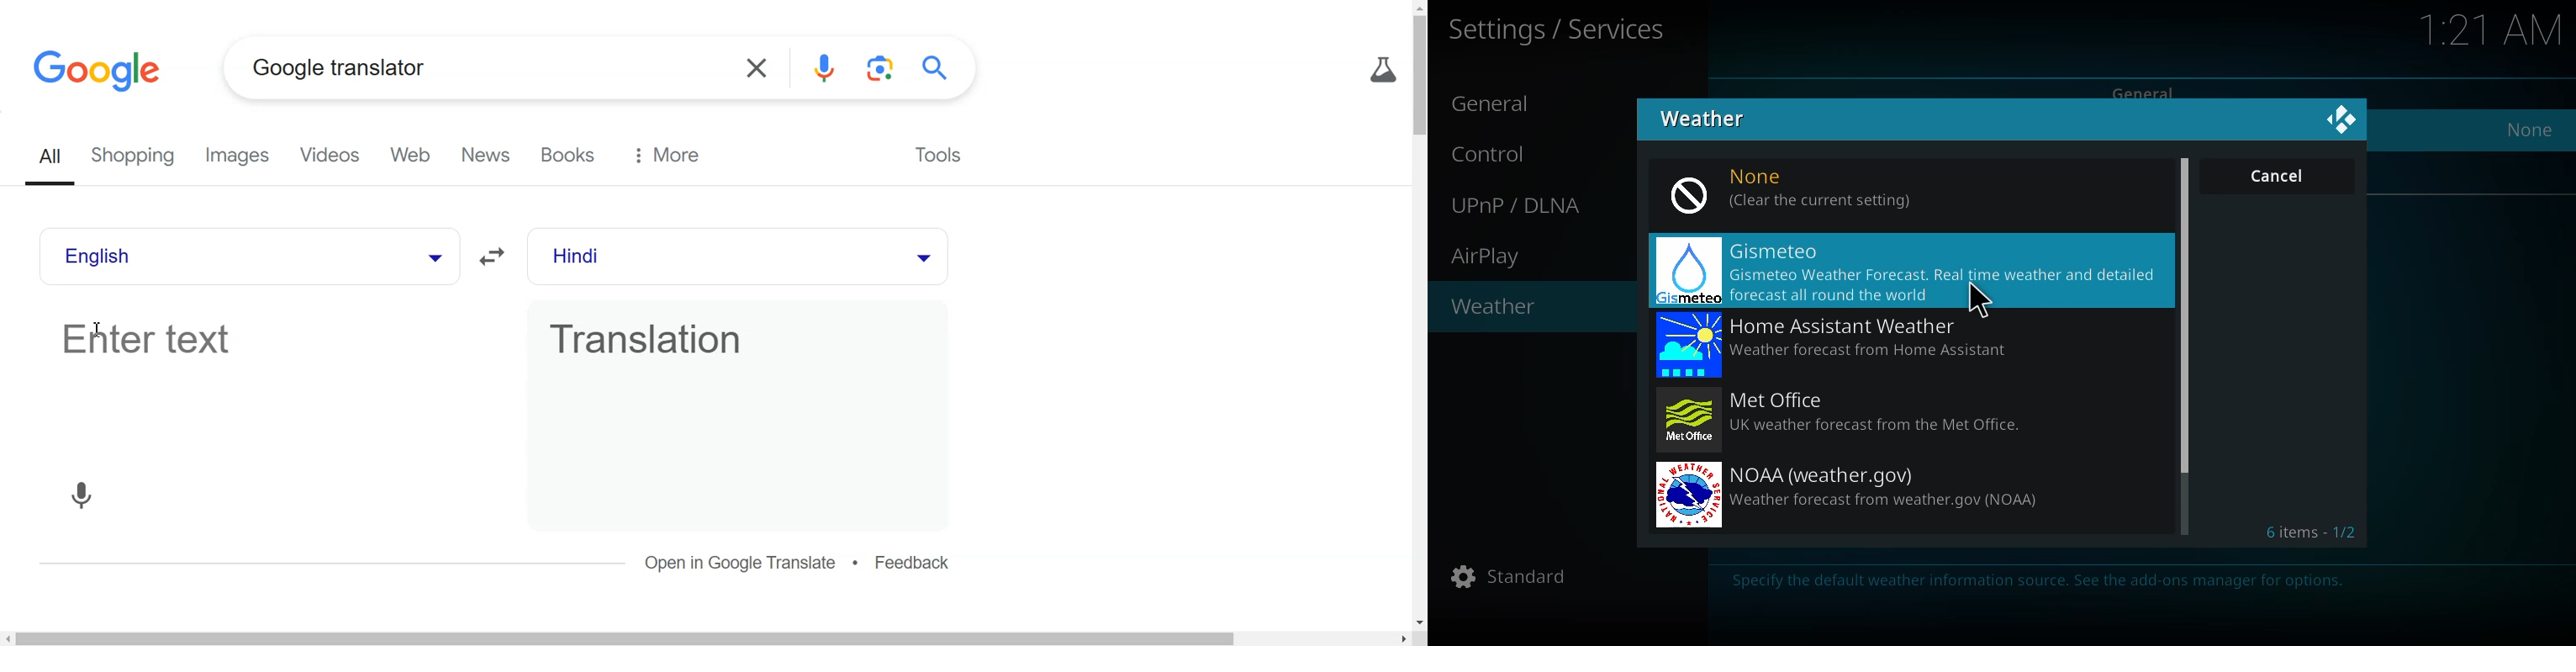 The width and height of the screenshot is (2576, 672). I want to click on info, so click(2042, 583).